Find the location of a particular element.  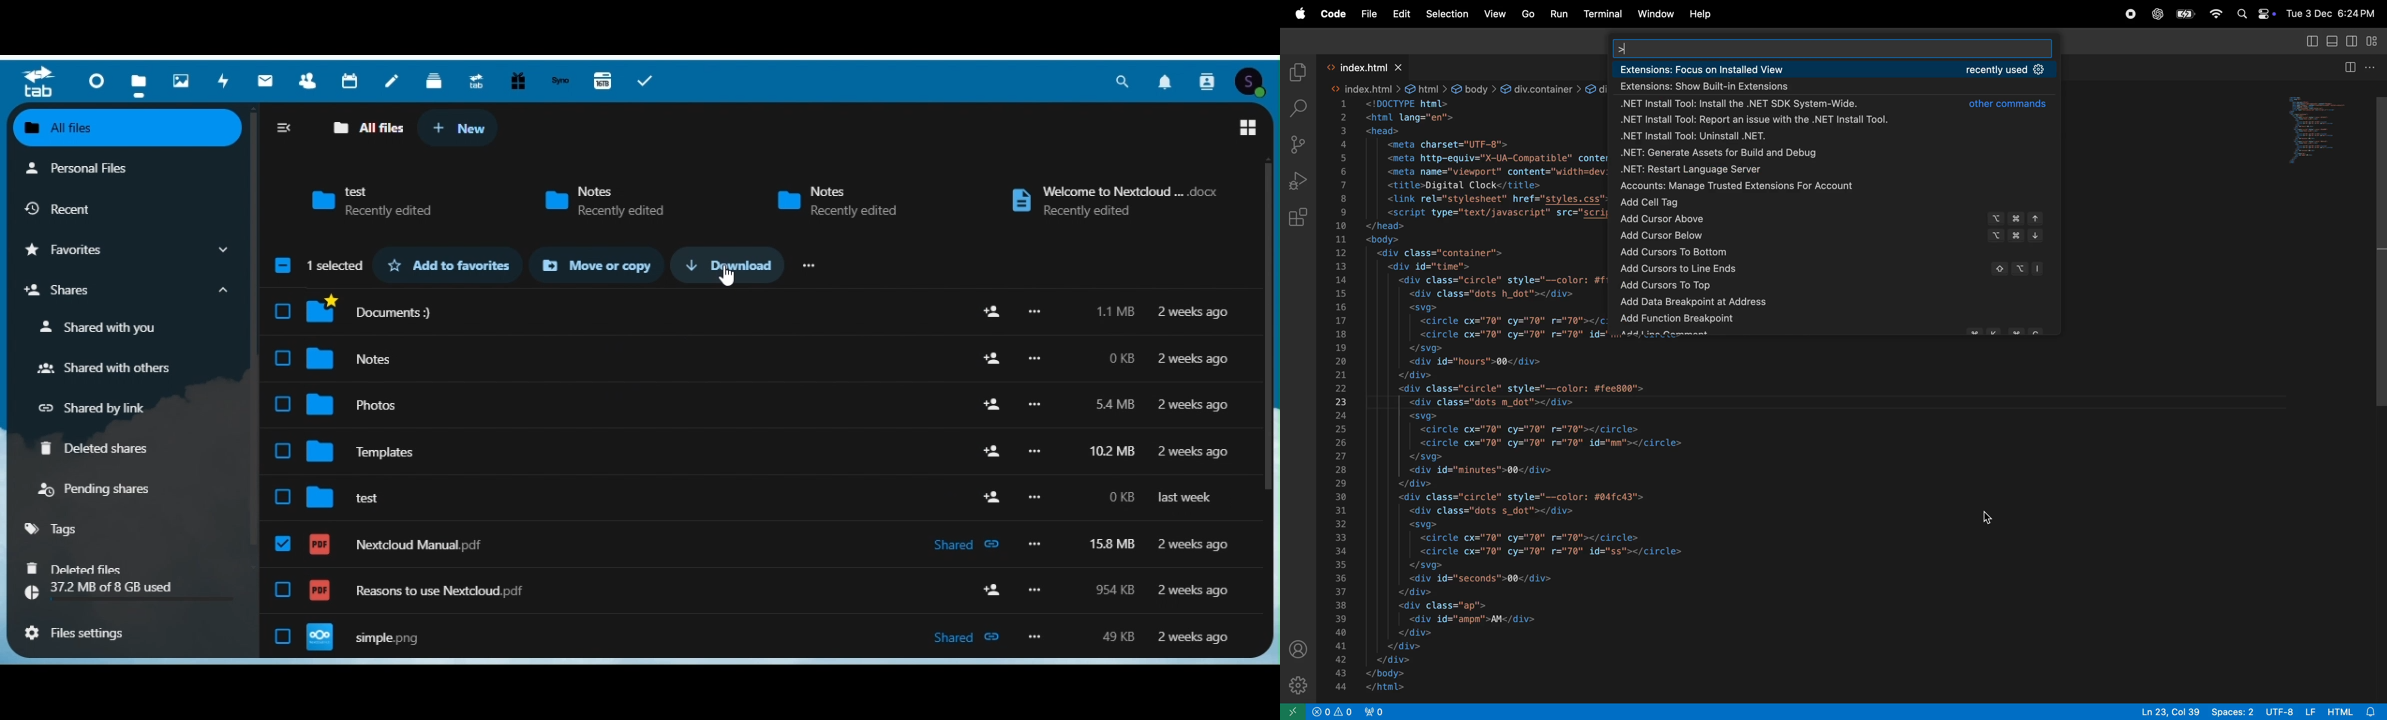

All files is located at coordinates (360, 128).